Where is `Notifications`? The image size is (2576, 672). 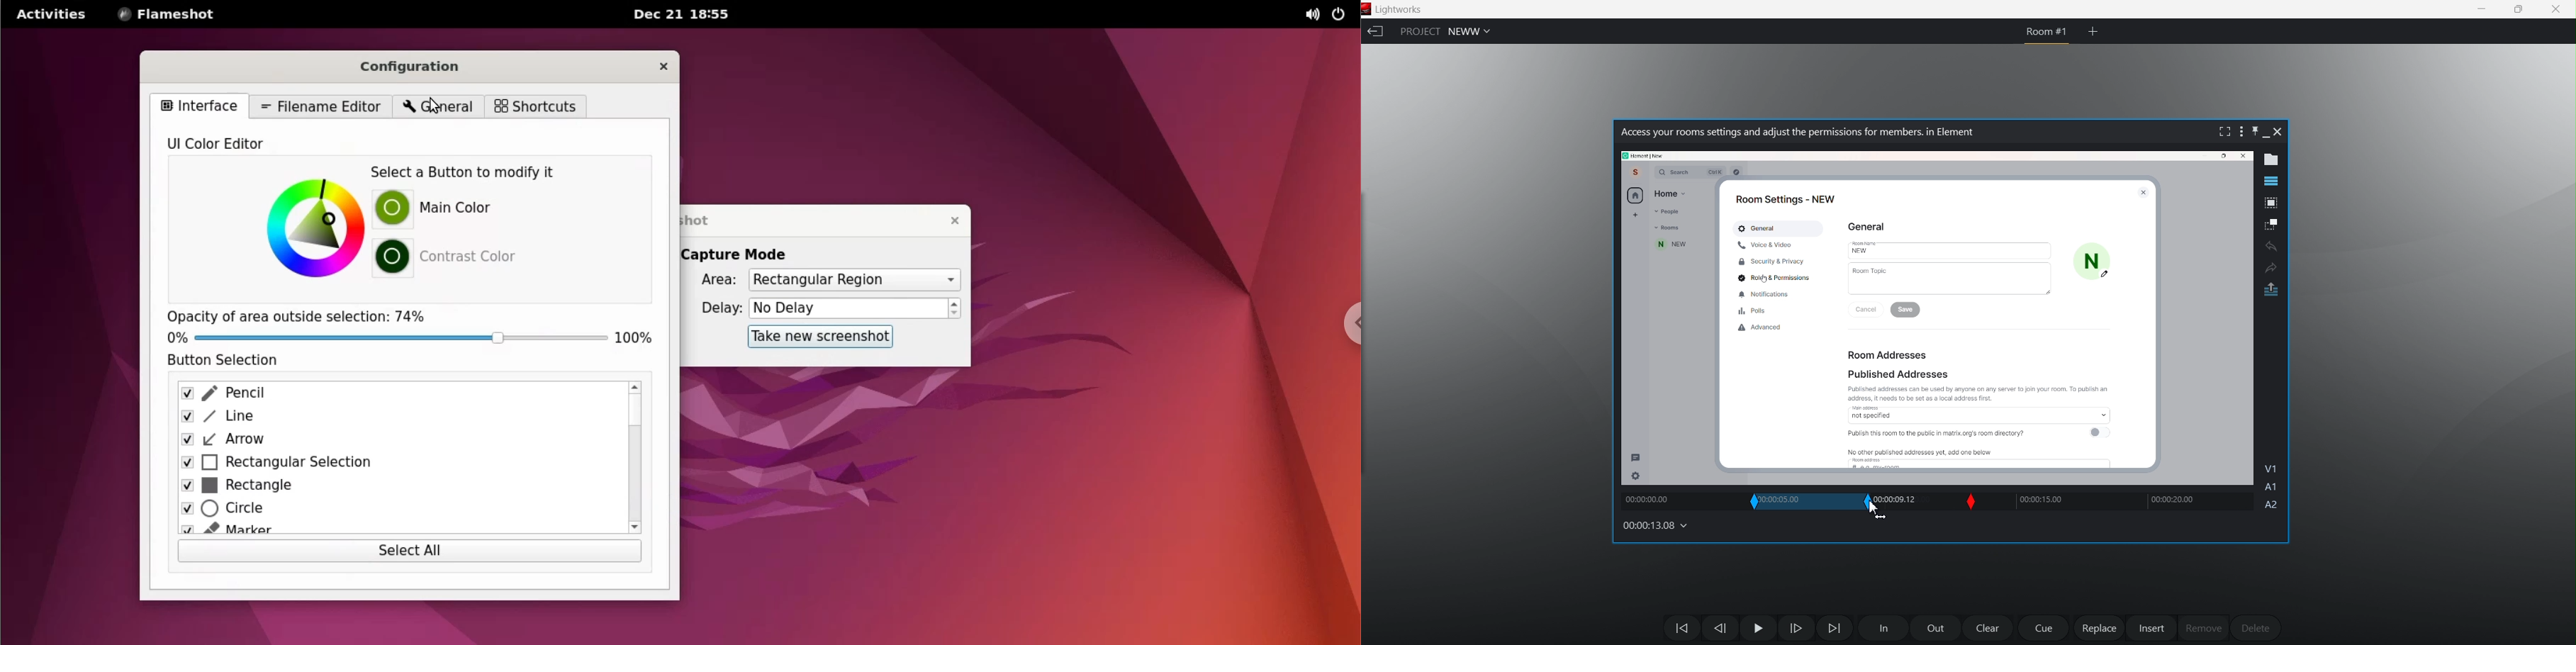
Notifications is located at coordinates (1766, 294).